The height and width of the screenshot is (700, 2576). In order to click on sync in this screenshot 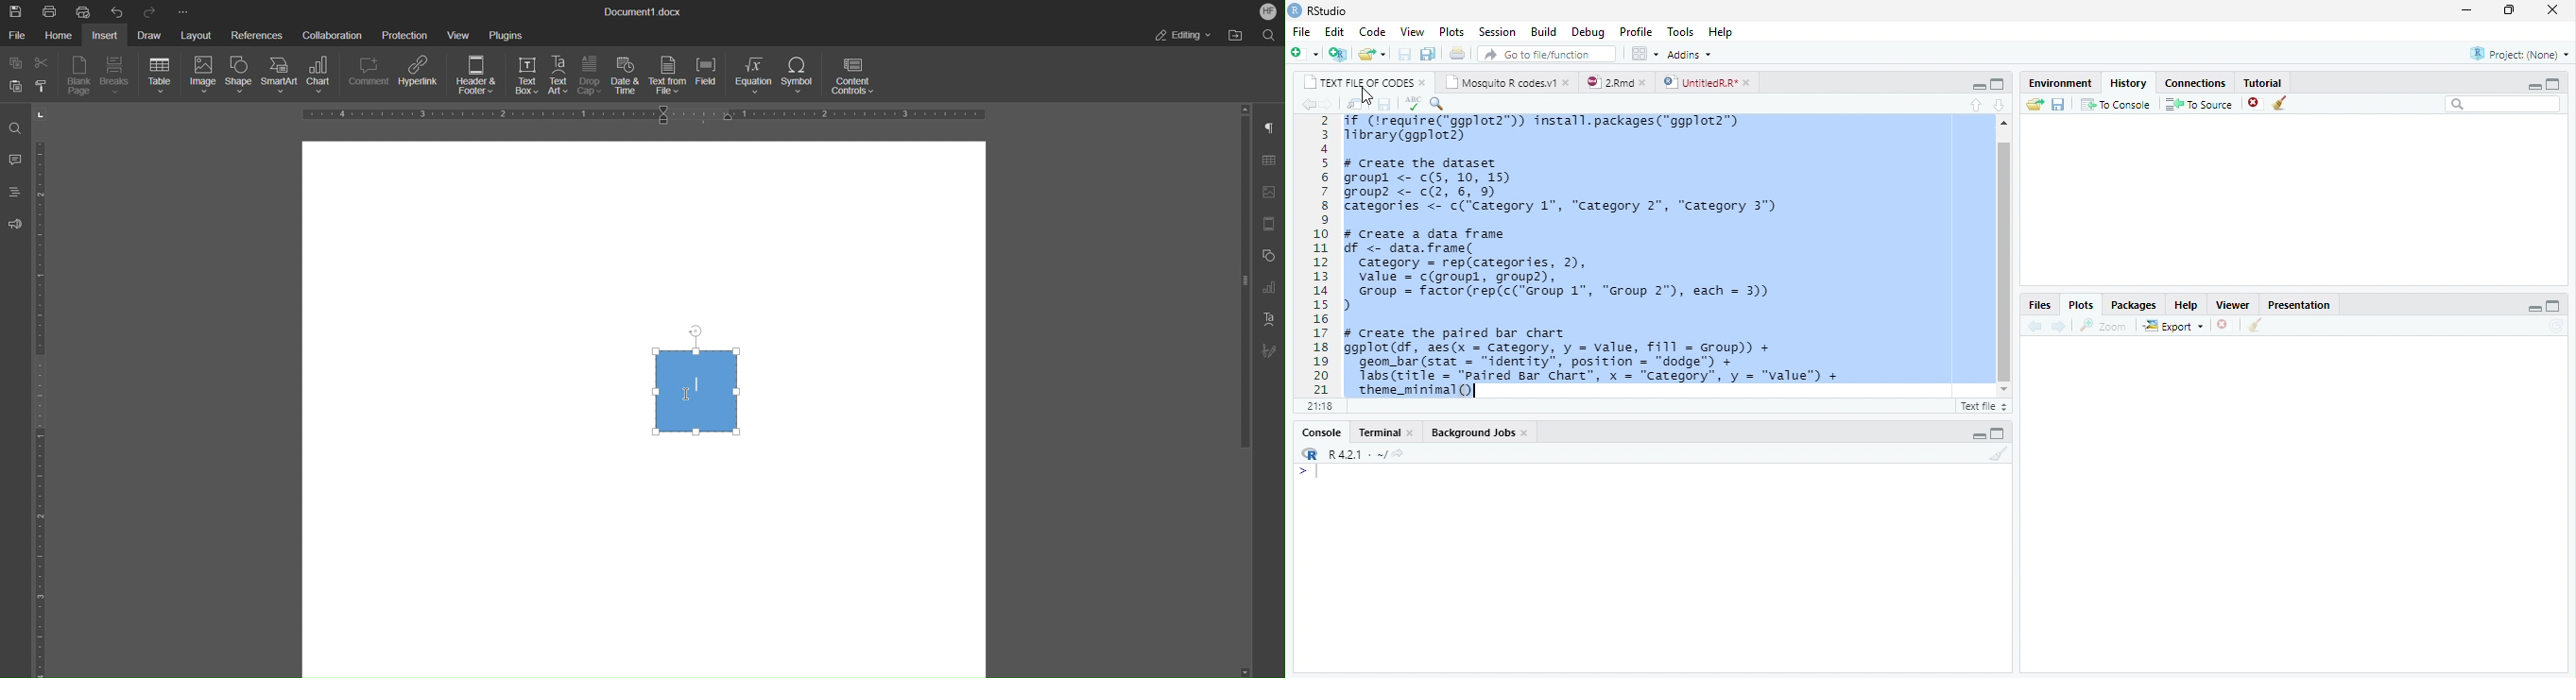, I will do `click(2558, 328)`.